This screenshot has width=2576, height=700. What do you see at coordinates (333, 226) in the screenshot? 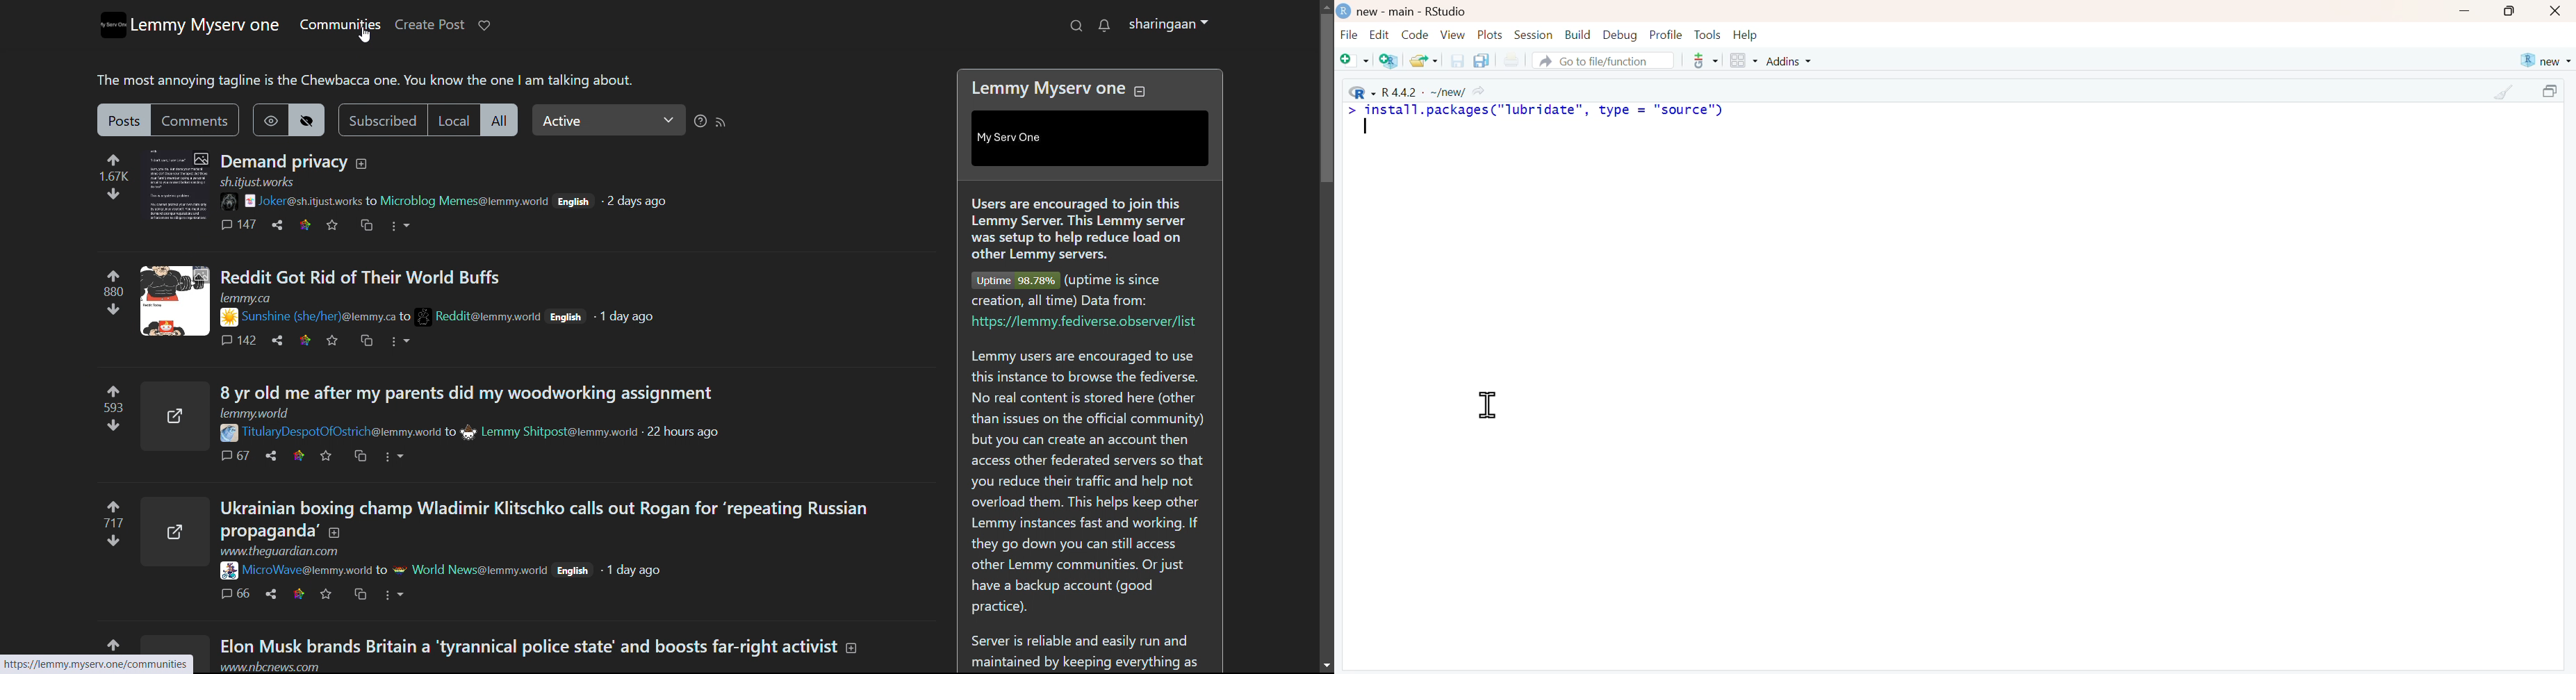
I see `save` at bounding box center [333, 226].